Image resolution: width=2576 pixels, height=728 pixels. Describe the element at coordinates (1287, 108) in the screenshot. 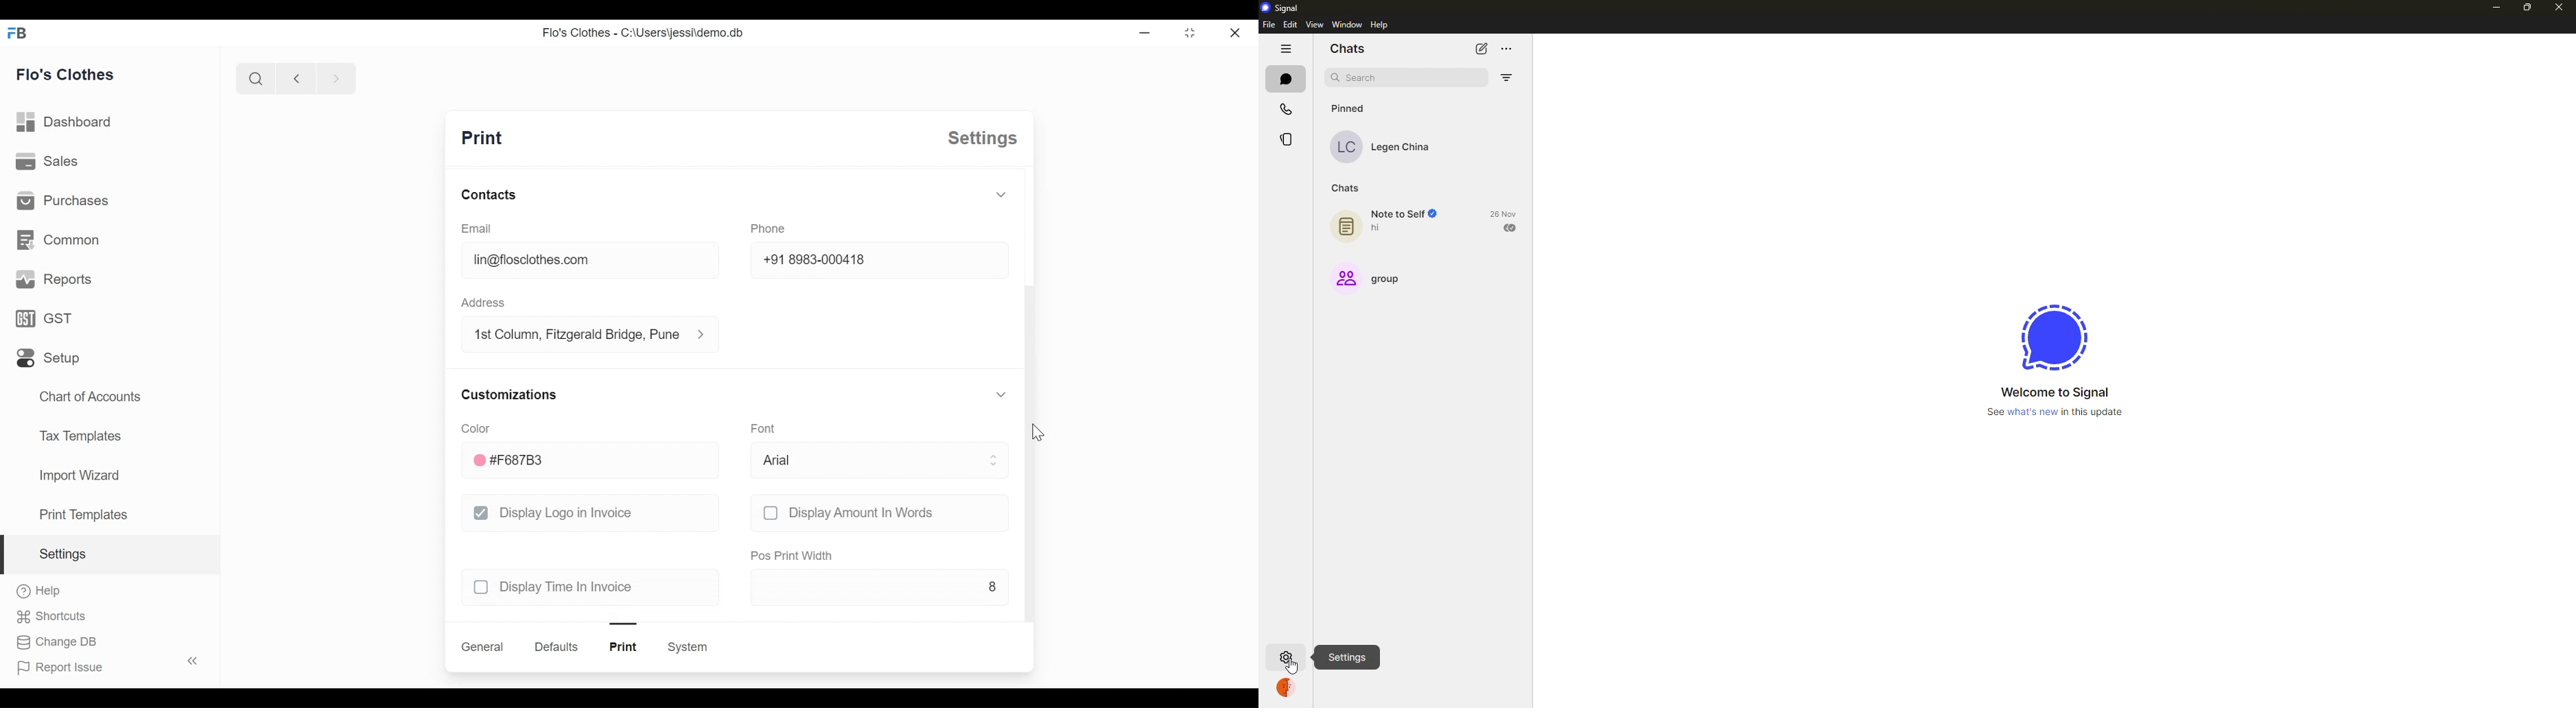

I see `calls` at that location.